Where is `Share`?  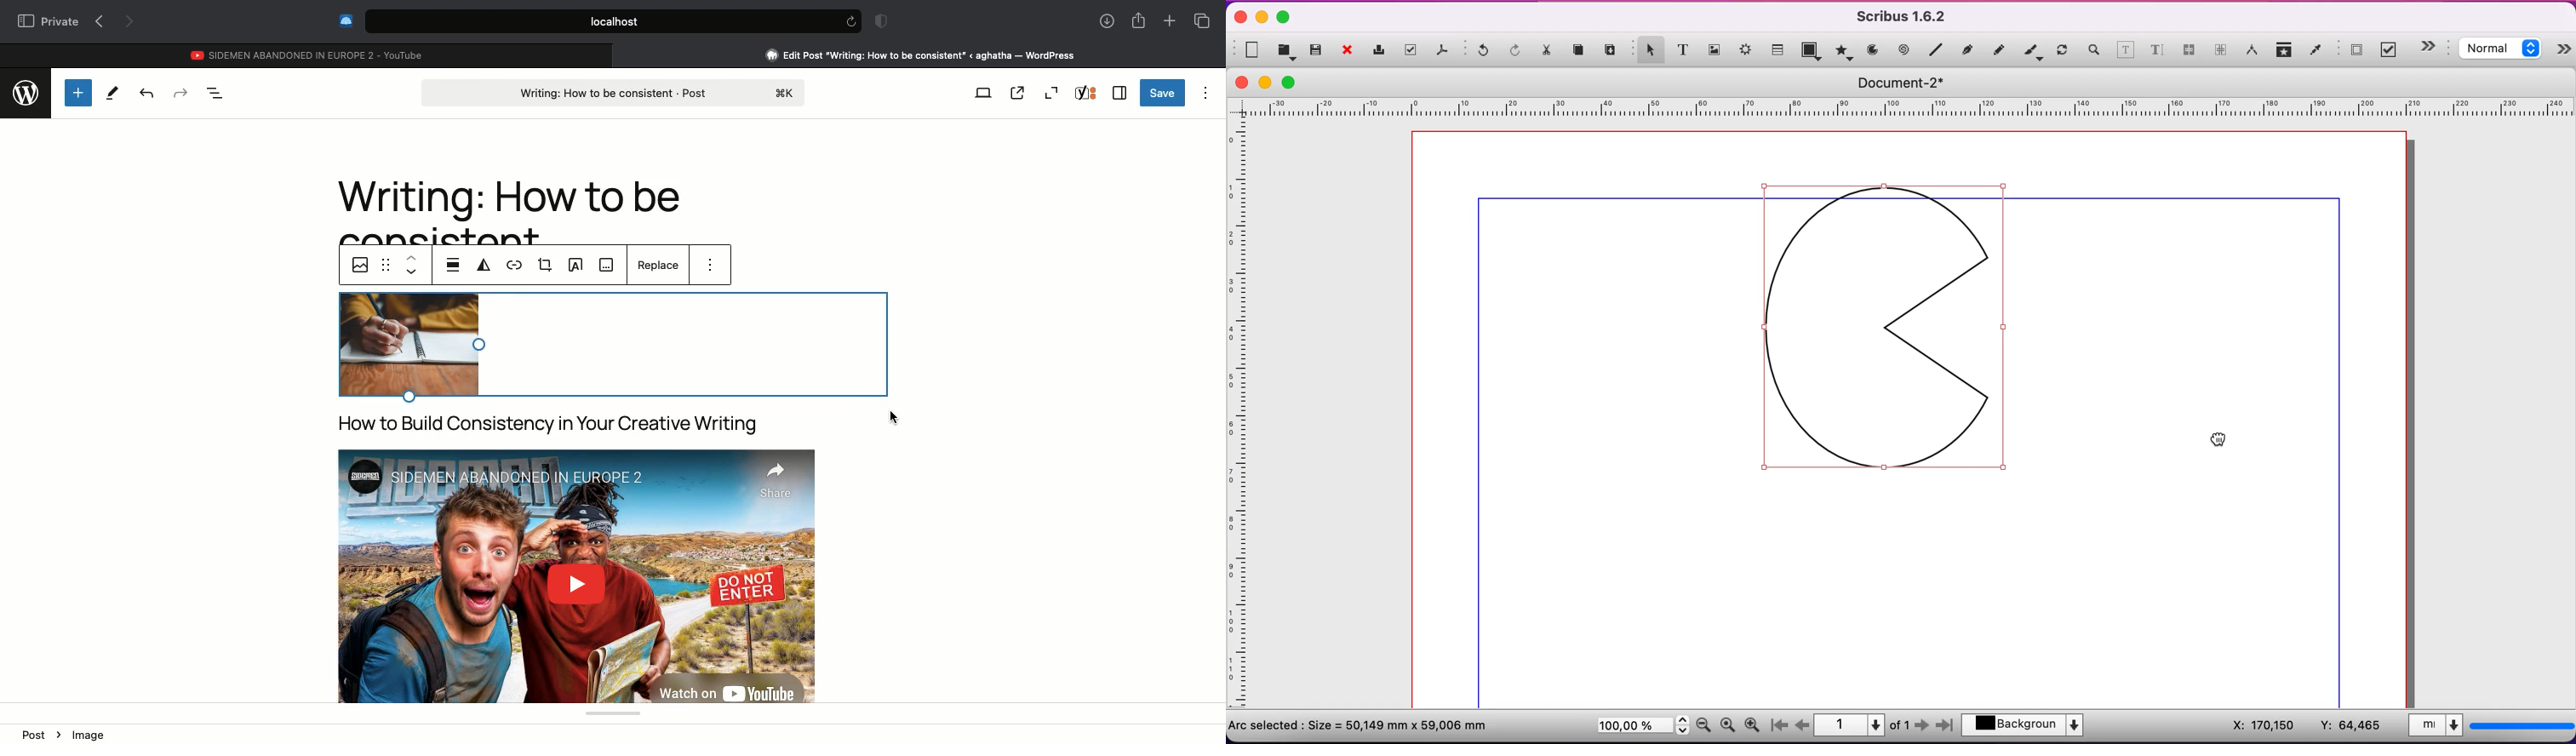 Share is located at coordinates (1138, 19).